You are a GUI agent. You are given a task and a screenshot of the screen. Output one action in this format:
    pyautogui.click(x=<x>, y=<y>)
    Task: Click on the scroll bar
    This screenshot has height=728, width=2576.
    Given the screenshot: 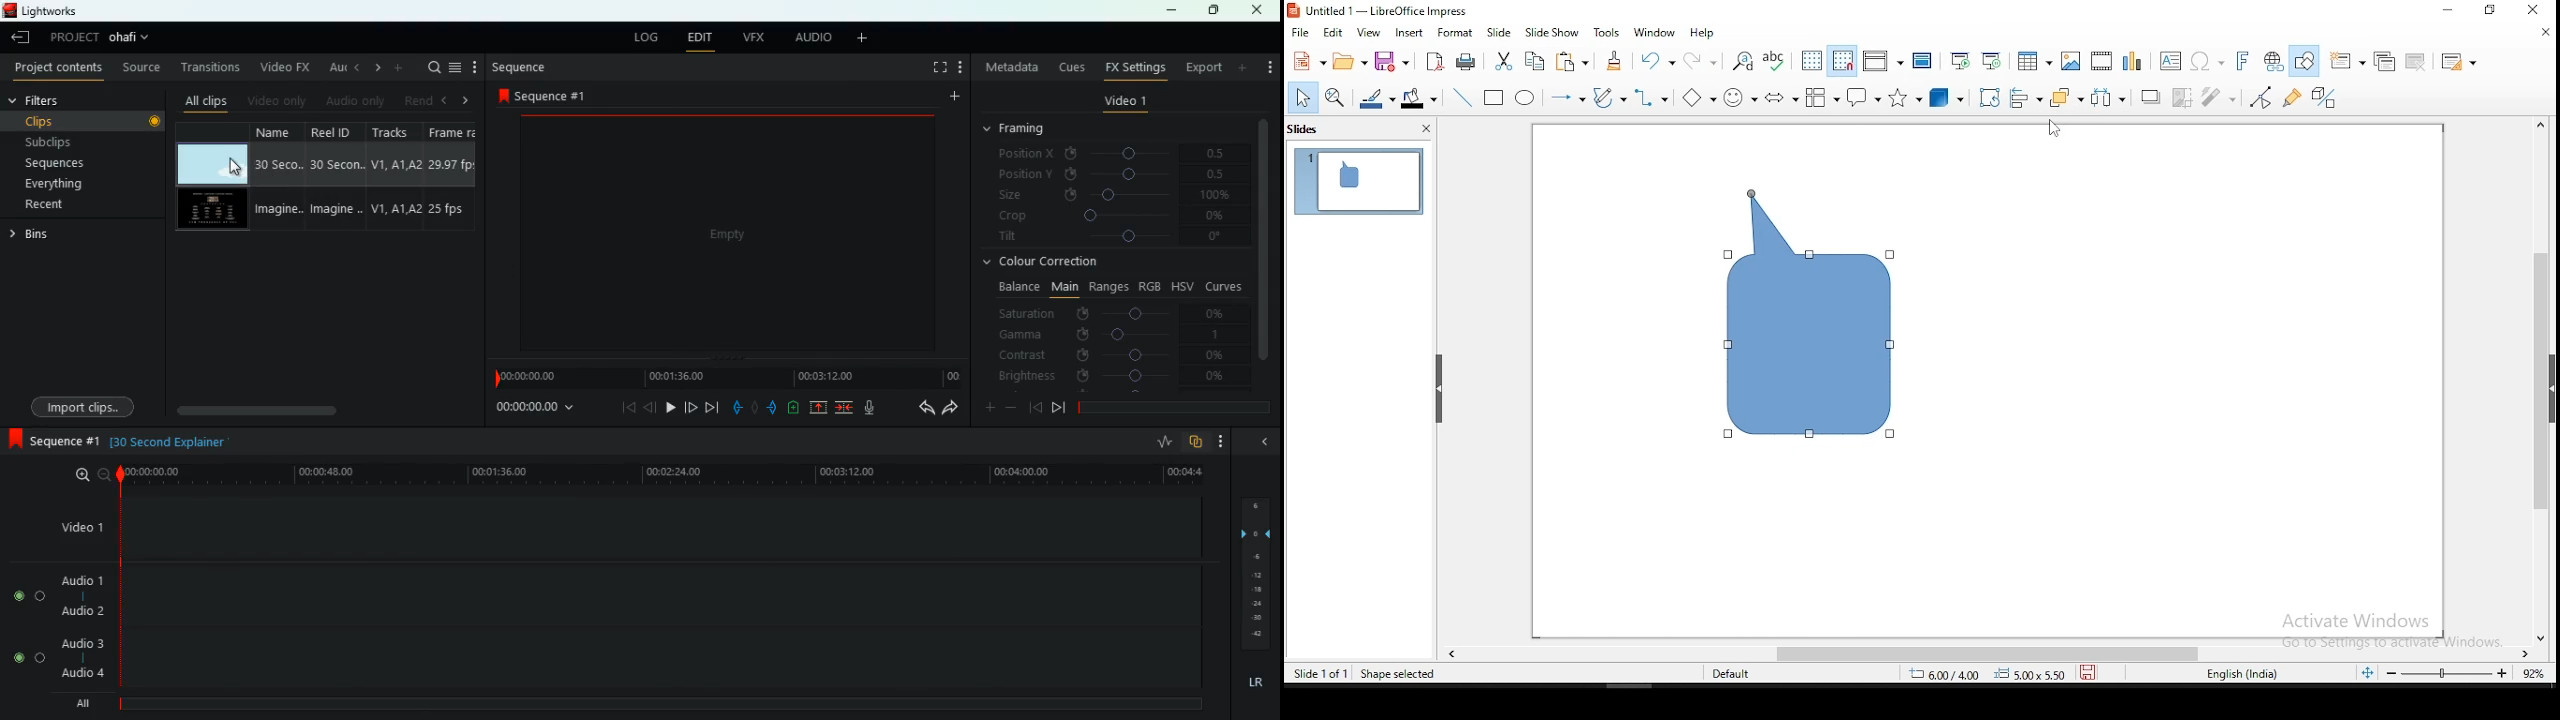 What is the action you would take?
    pyautogui.click(x=1999, y=655)
    